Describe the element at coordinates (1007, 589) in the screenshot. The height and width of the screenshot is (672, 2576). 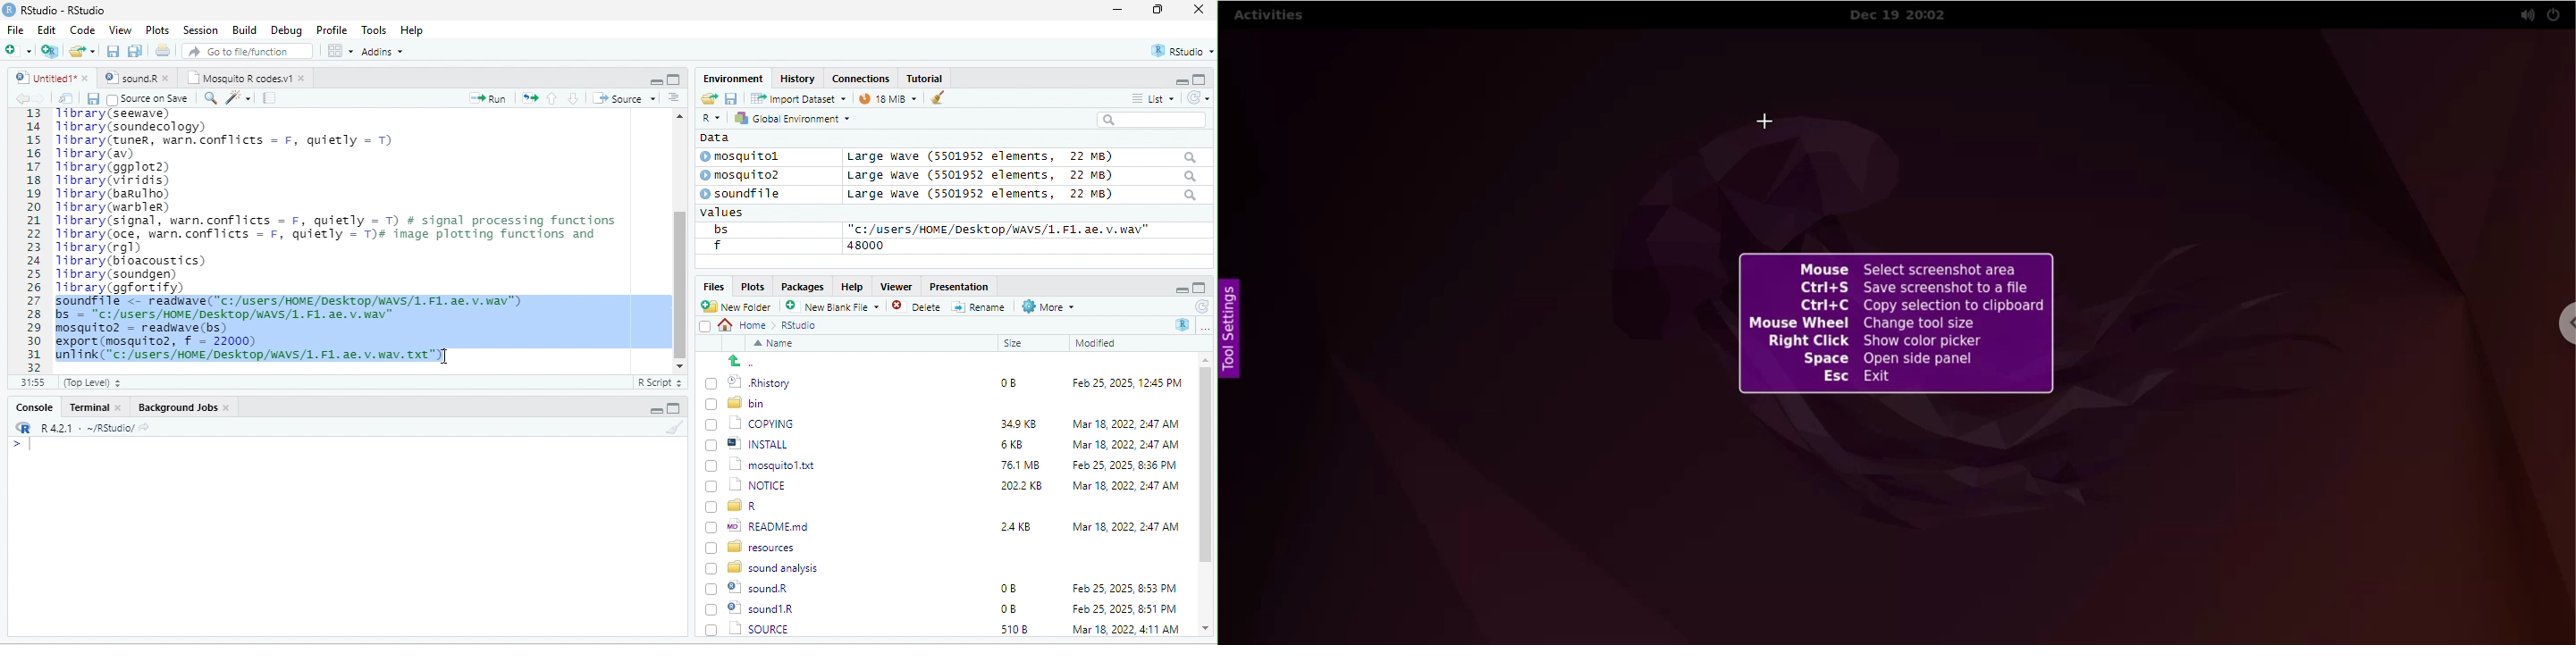
I see `0B` at that location.